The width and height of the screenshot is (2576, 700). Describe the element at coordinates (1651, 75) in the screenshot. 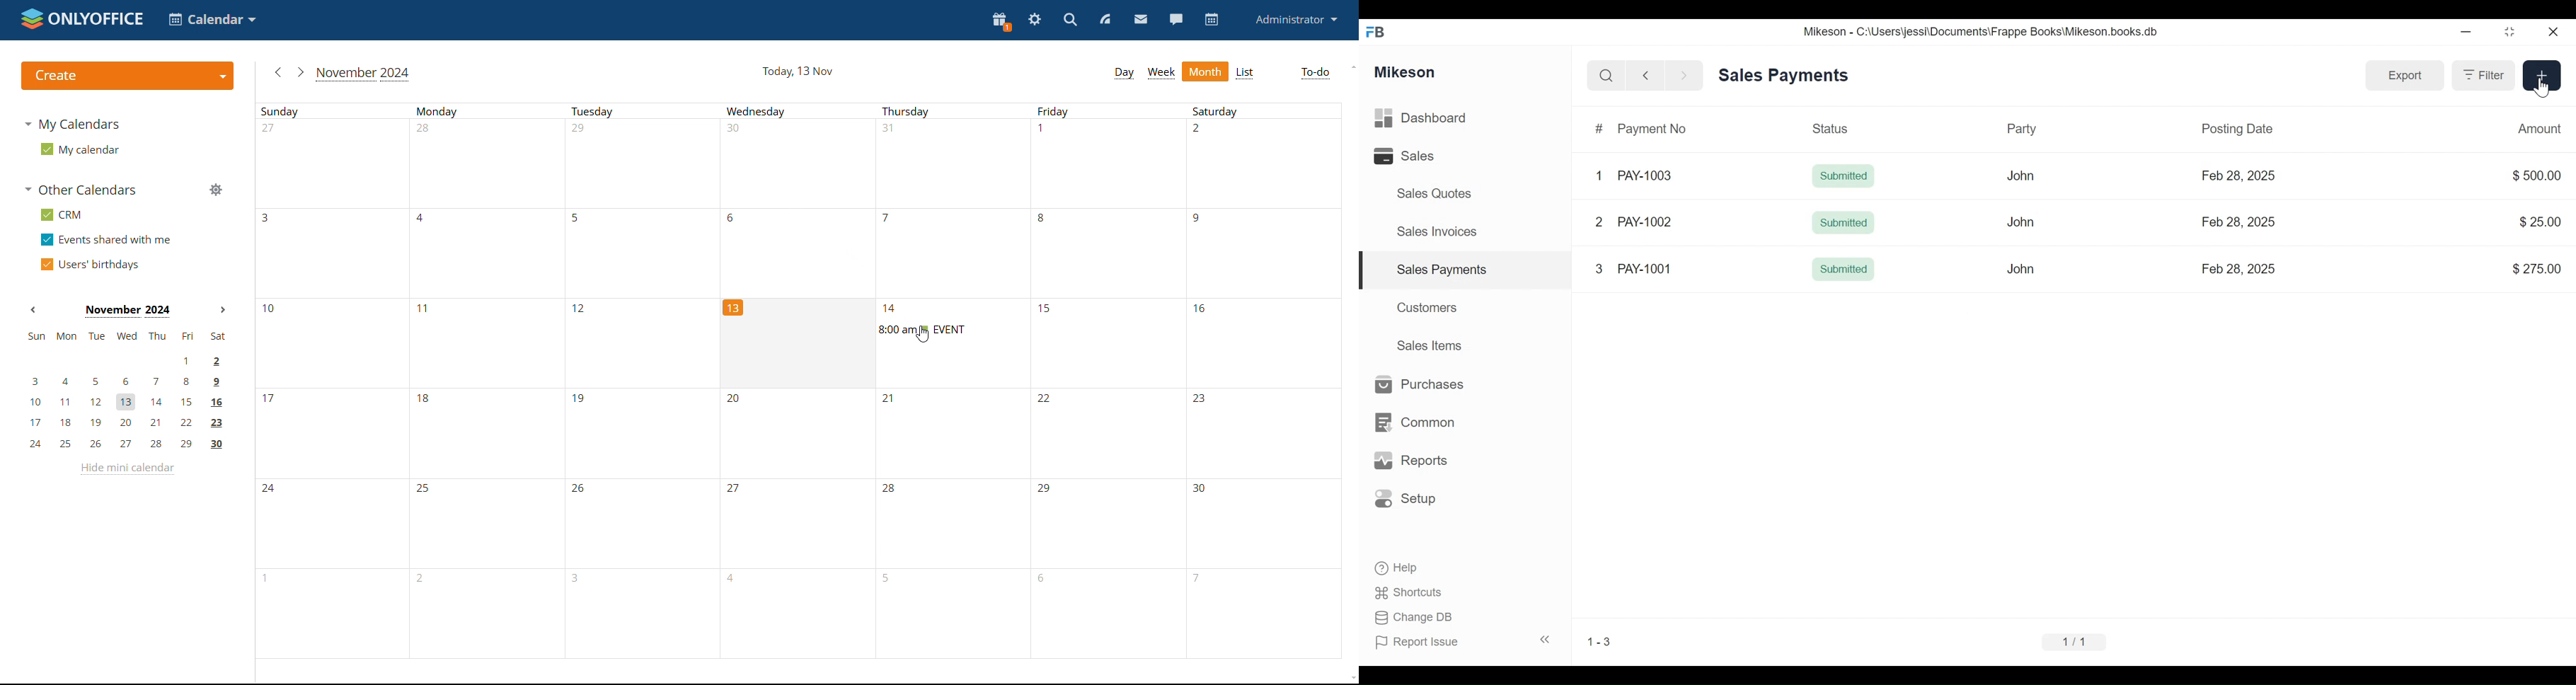

I see `Back` at that location.